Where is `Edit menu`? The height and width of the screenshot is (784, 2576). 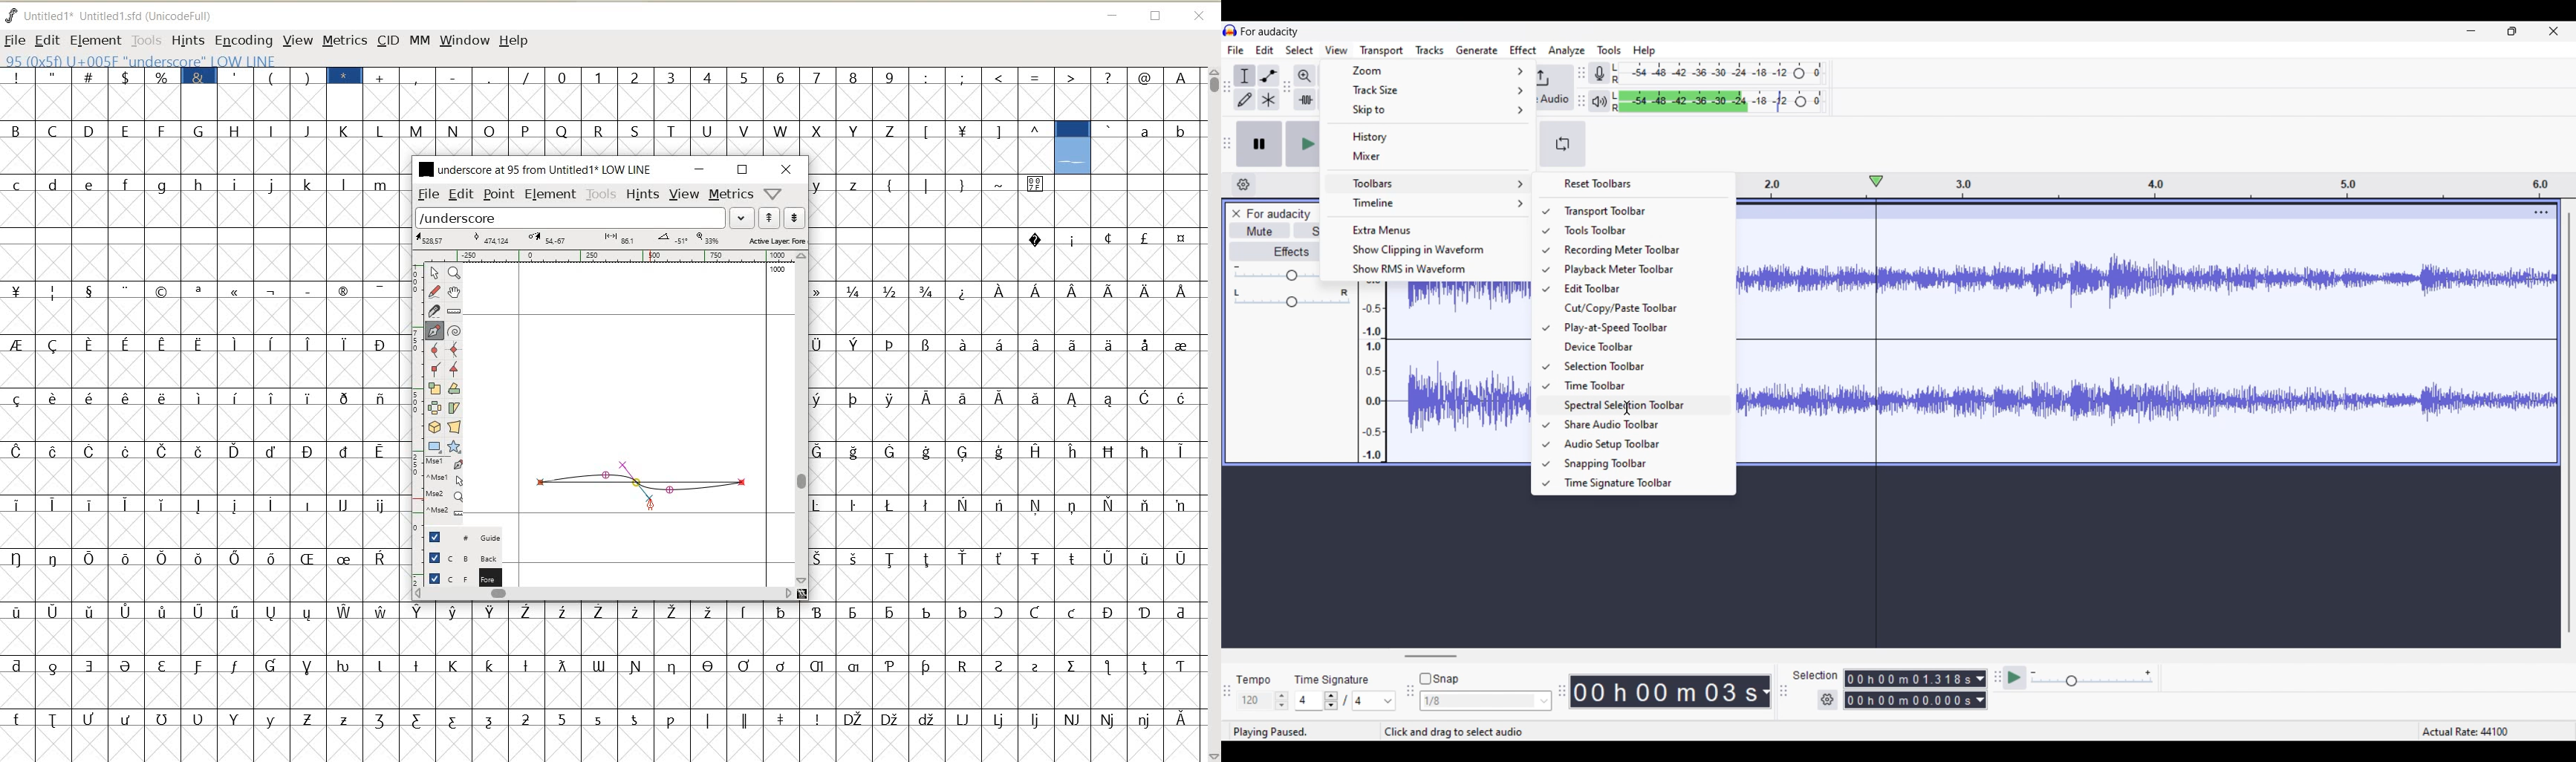
Edit menu is located at coordinates (1265, 49).